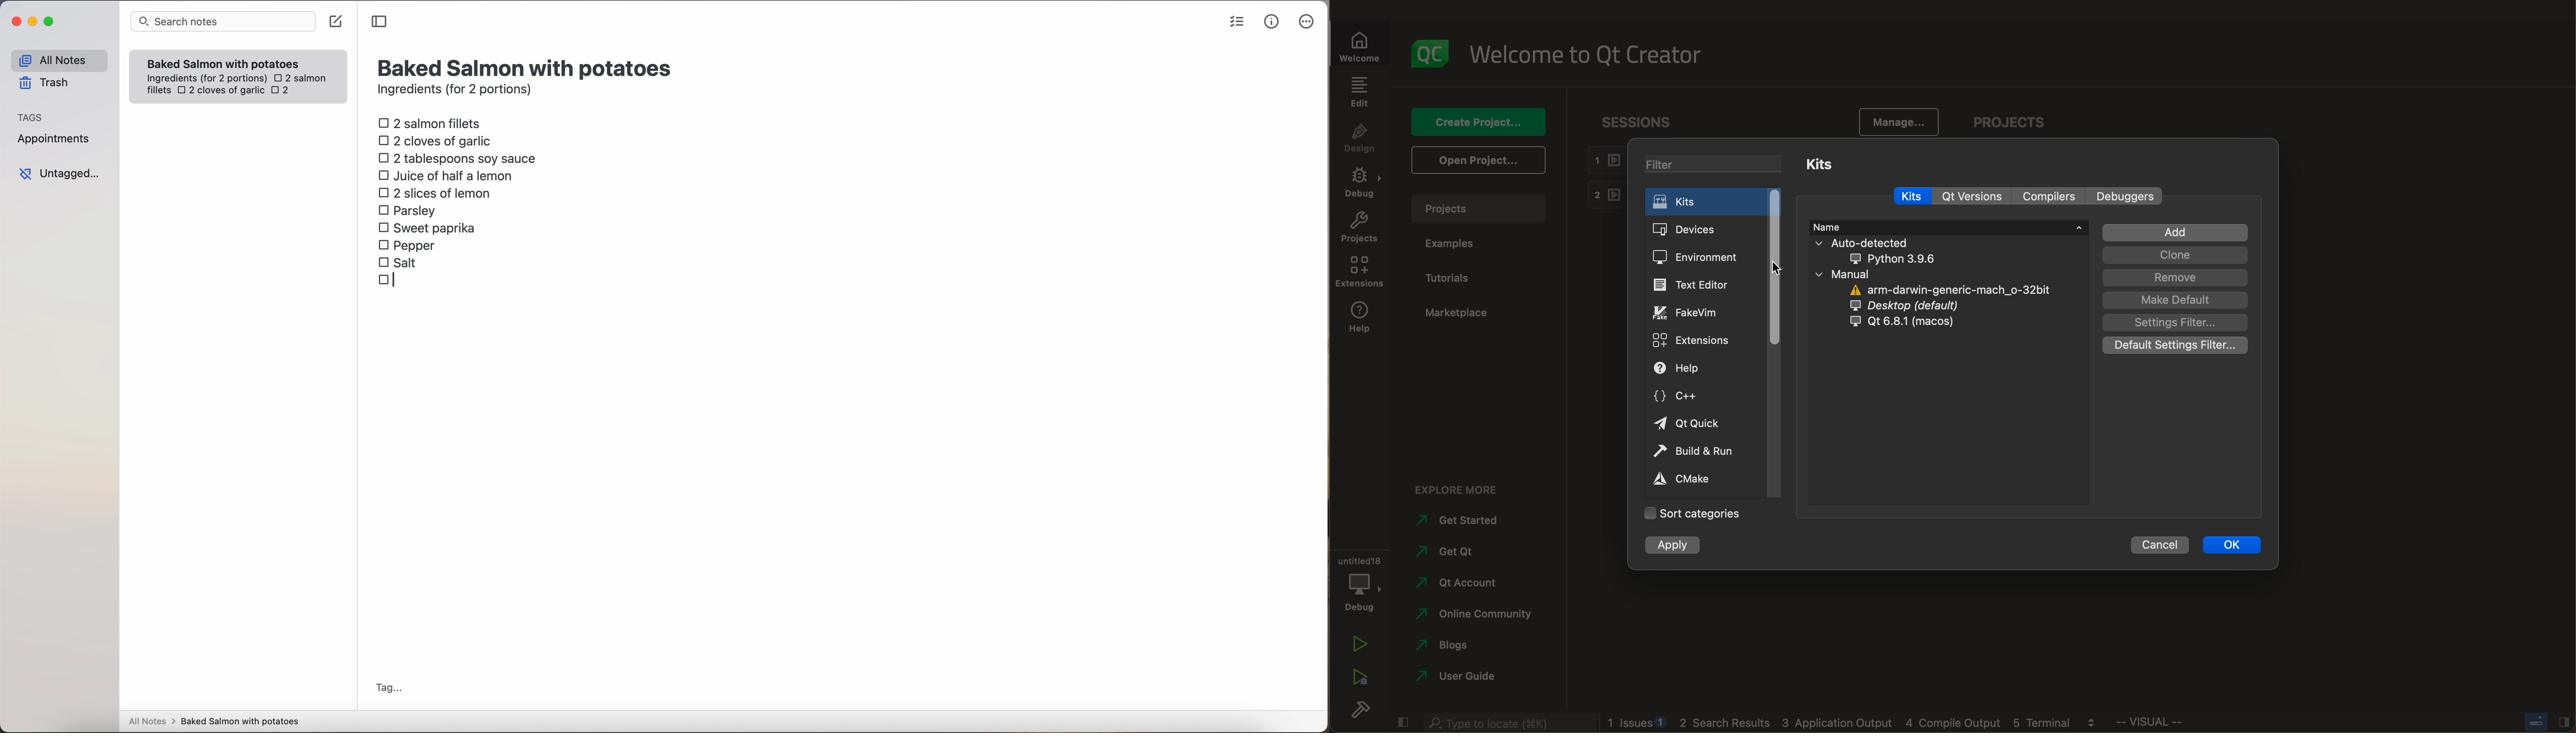 This screenshot has height=756, width=2576. What do you see at coordinates (55, 137) in the screenshot?
I see `appointments tag` at bounding box center [55, 137].